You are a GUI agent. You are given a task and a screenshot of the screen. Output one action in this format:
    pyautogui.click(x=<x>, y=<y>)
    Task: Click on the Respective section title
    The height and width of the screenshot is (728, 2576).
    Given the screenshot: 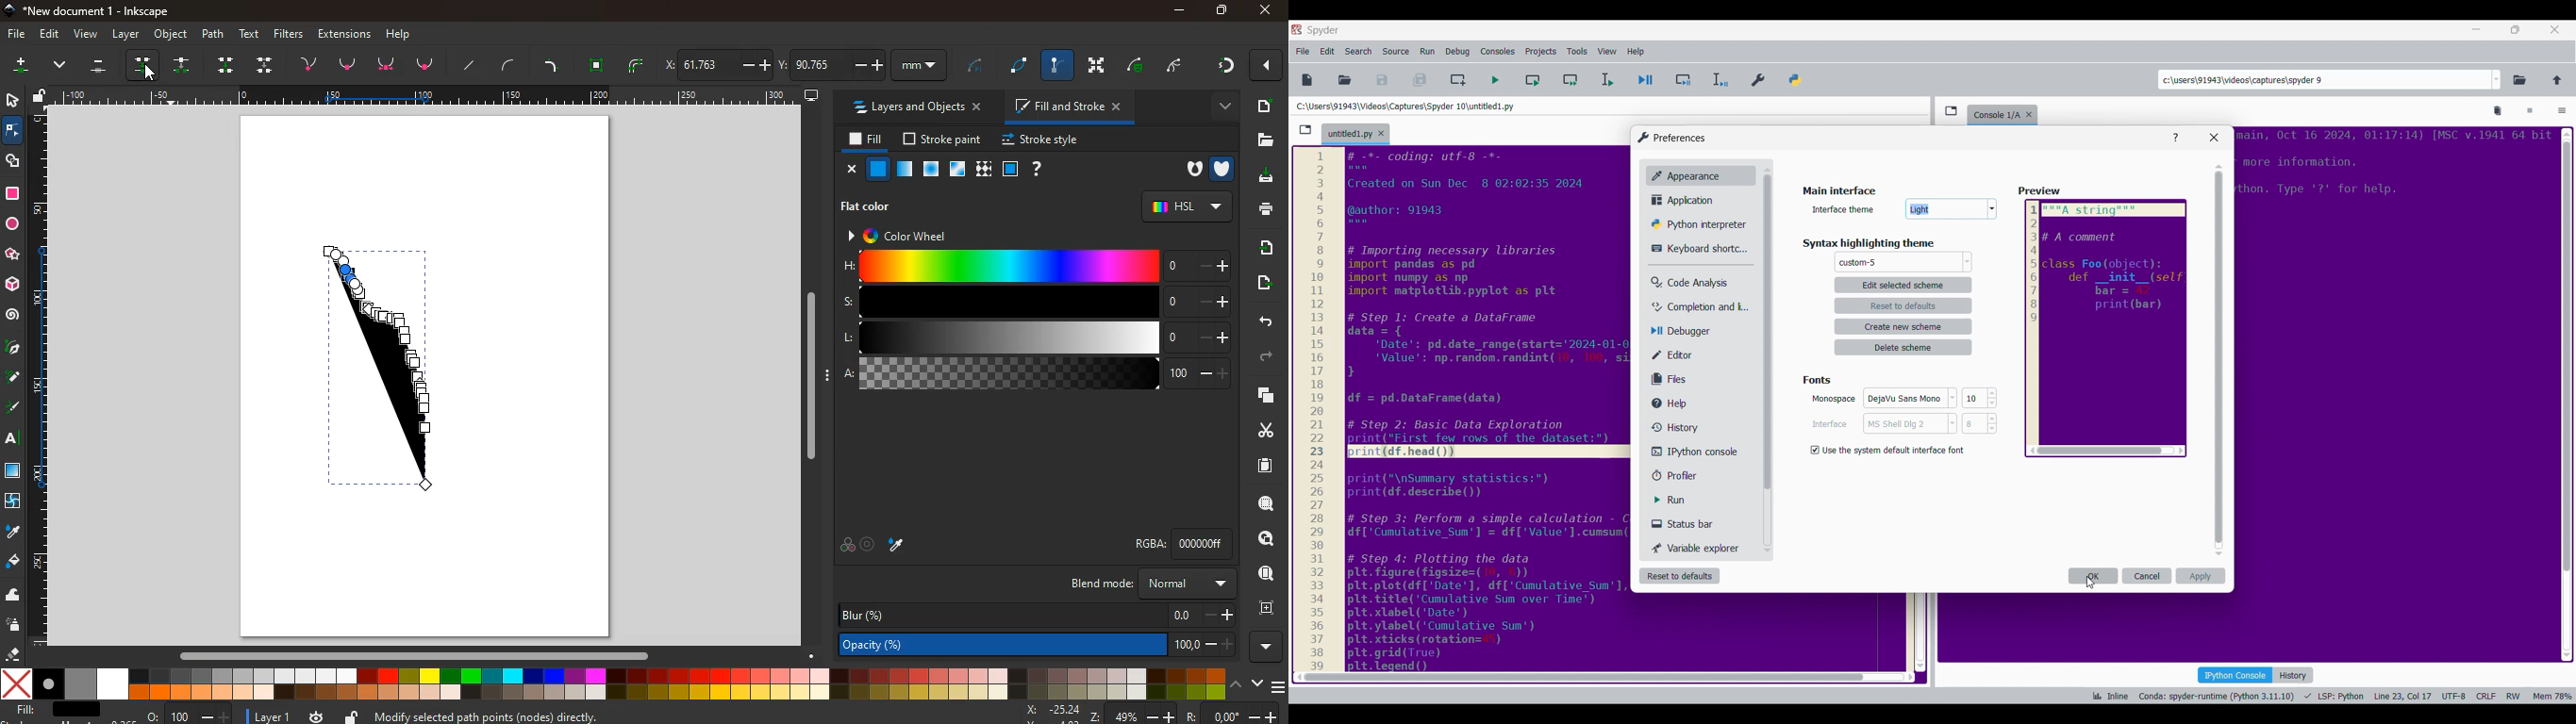 What is the action you would take?
    pyautogui.click(x=1879, y=244)
    